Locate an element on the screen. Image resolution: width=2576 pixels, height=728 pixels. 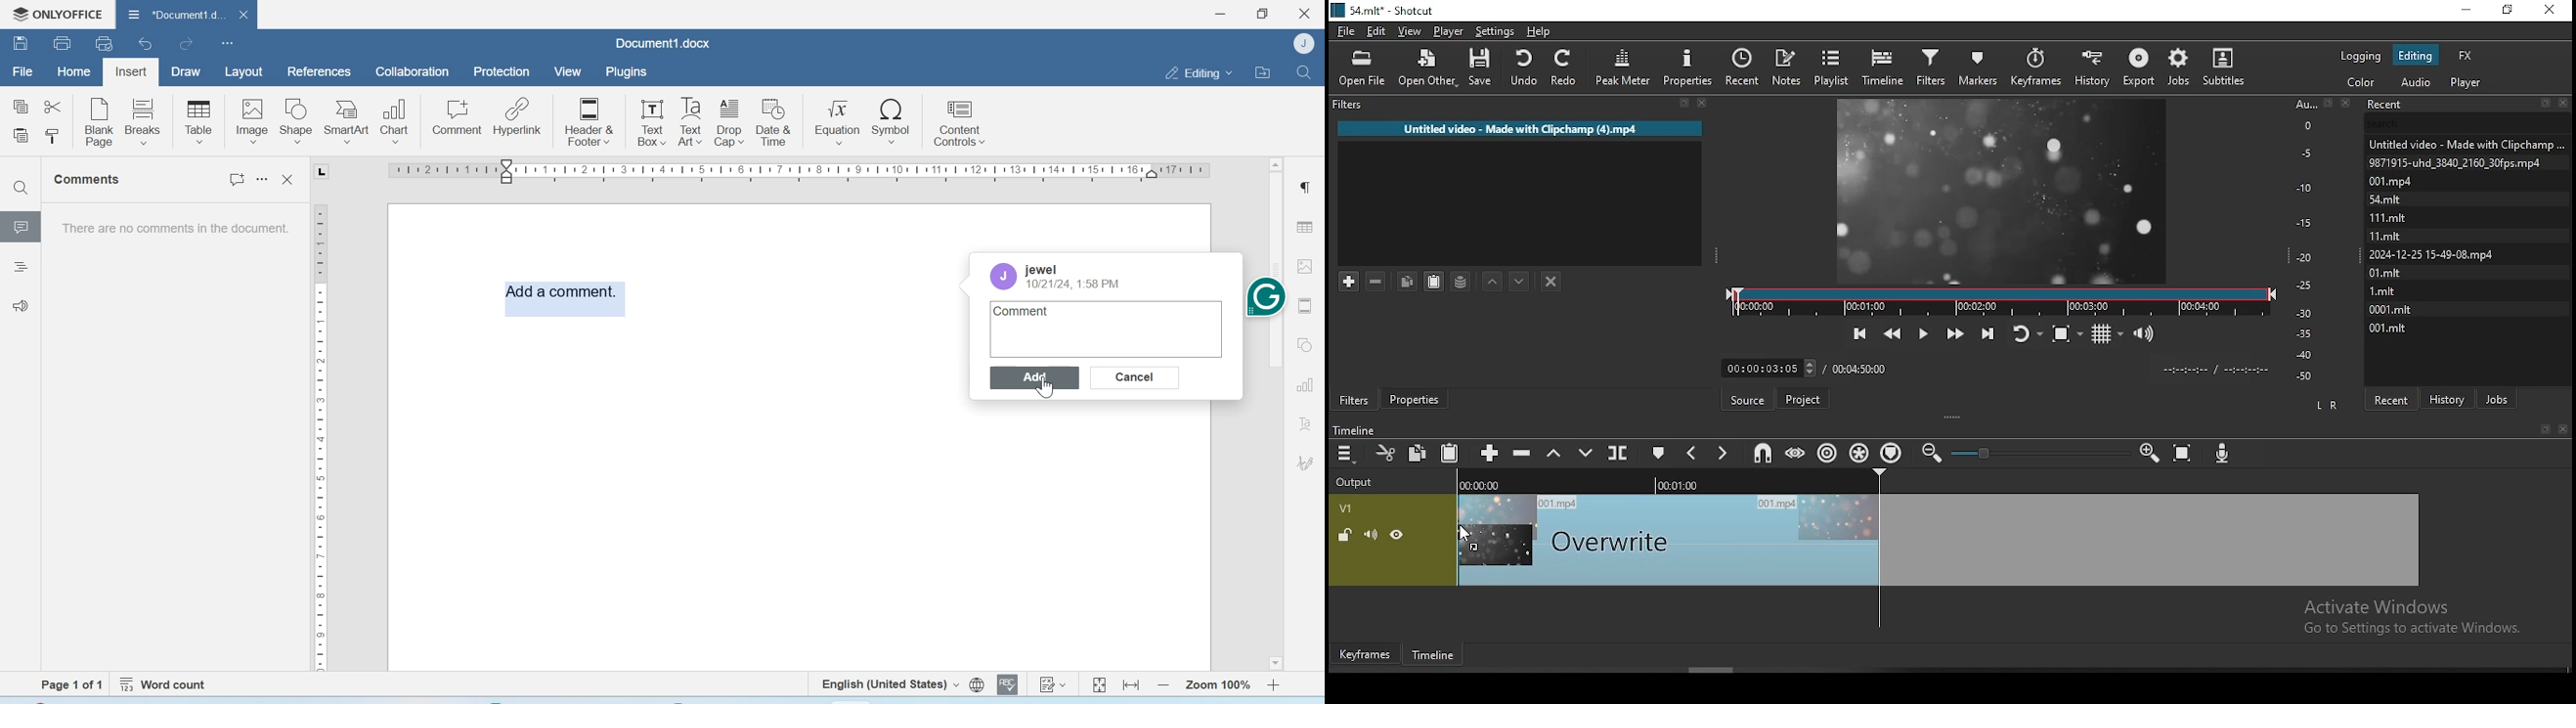
jobs is located at coordinates (2178, 67).